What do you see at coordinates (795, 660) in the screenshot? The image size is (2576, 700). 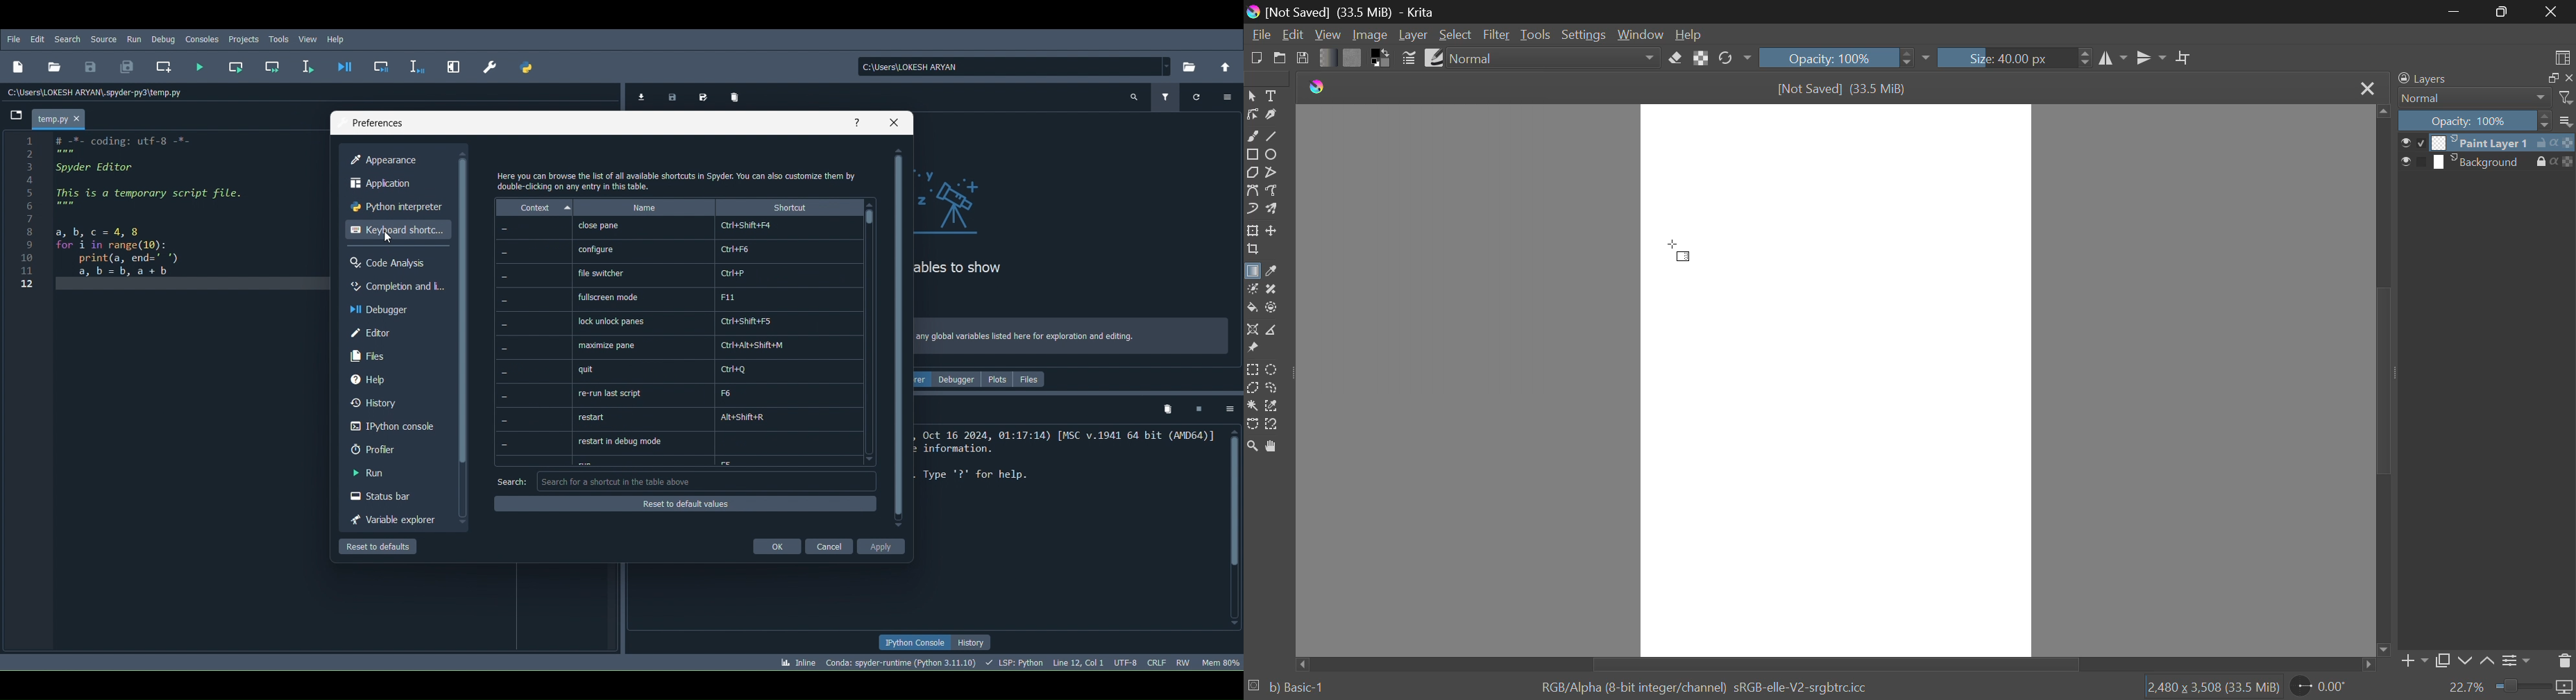 I see `Click to toggle between inline and interactive Matplotlib plotting` at bounding box center [795, 660].